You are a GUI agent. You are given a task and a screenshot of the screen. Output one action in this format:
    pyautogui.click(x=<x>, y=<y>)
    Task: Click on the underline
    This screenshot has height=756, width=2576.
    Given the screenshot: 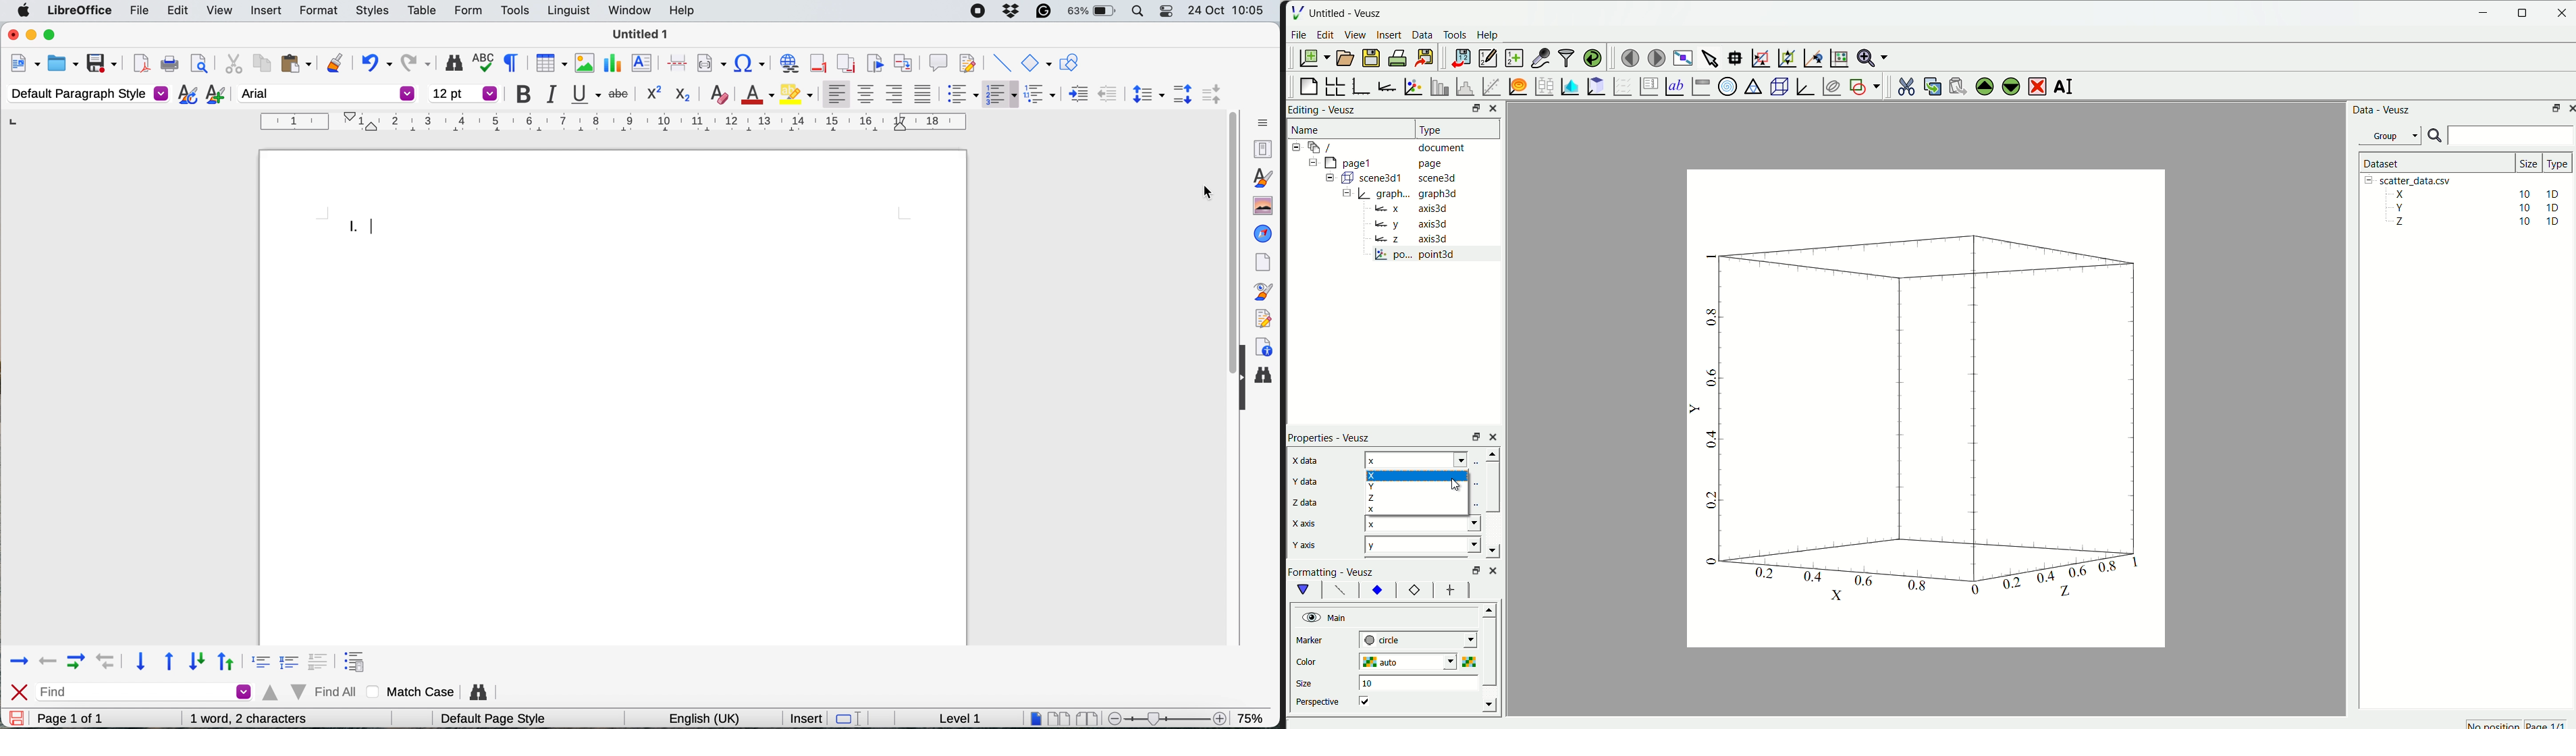 What is the action you would take?
    pyautogui.click(x=587, y=94)
    